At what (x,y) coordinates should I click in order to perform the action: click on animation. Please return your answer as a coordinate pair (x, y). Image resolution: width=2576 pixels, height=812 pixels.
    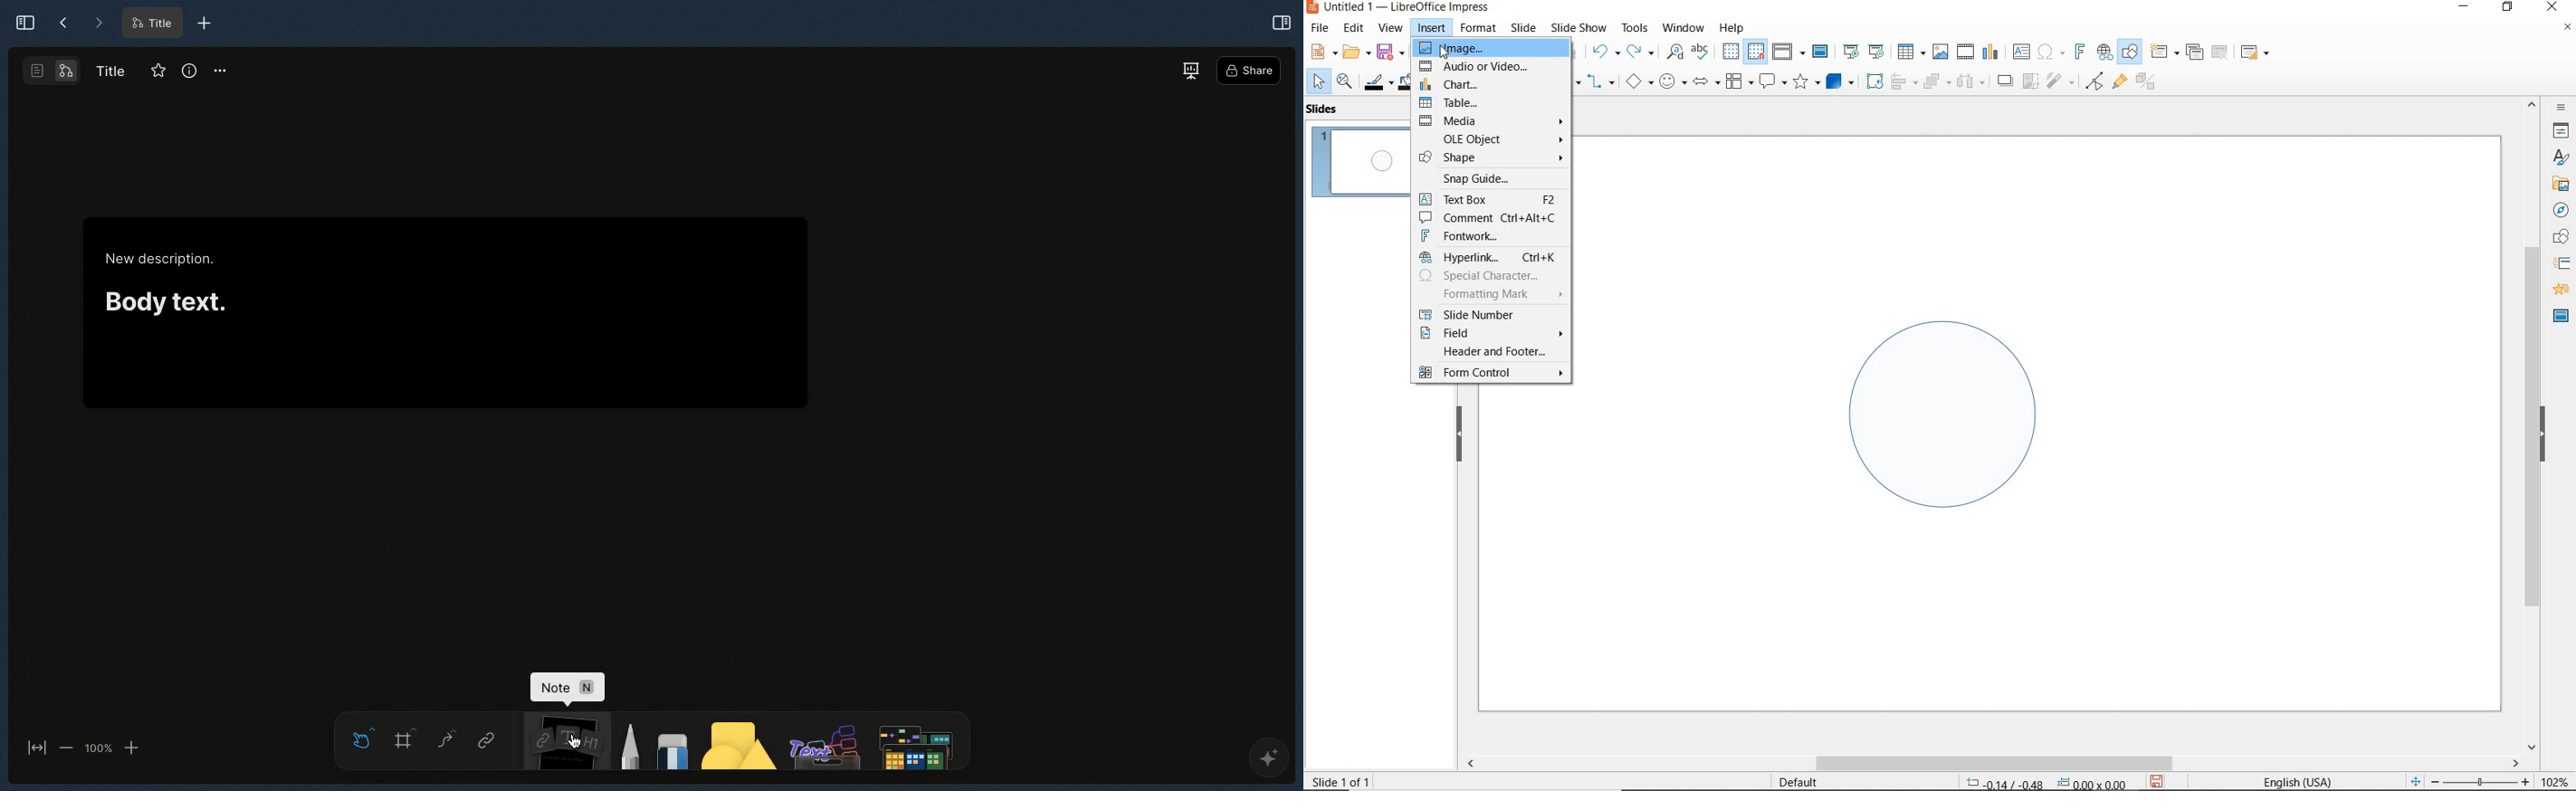
    Looking at the image, I should click on (2559, 290).